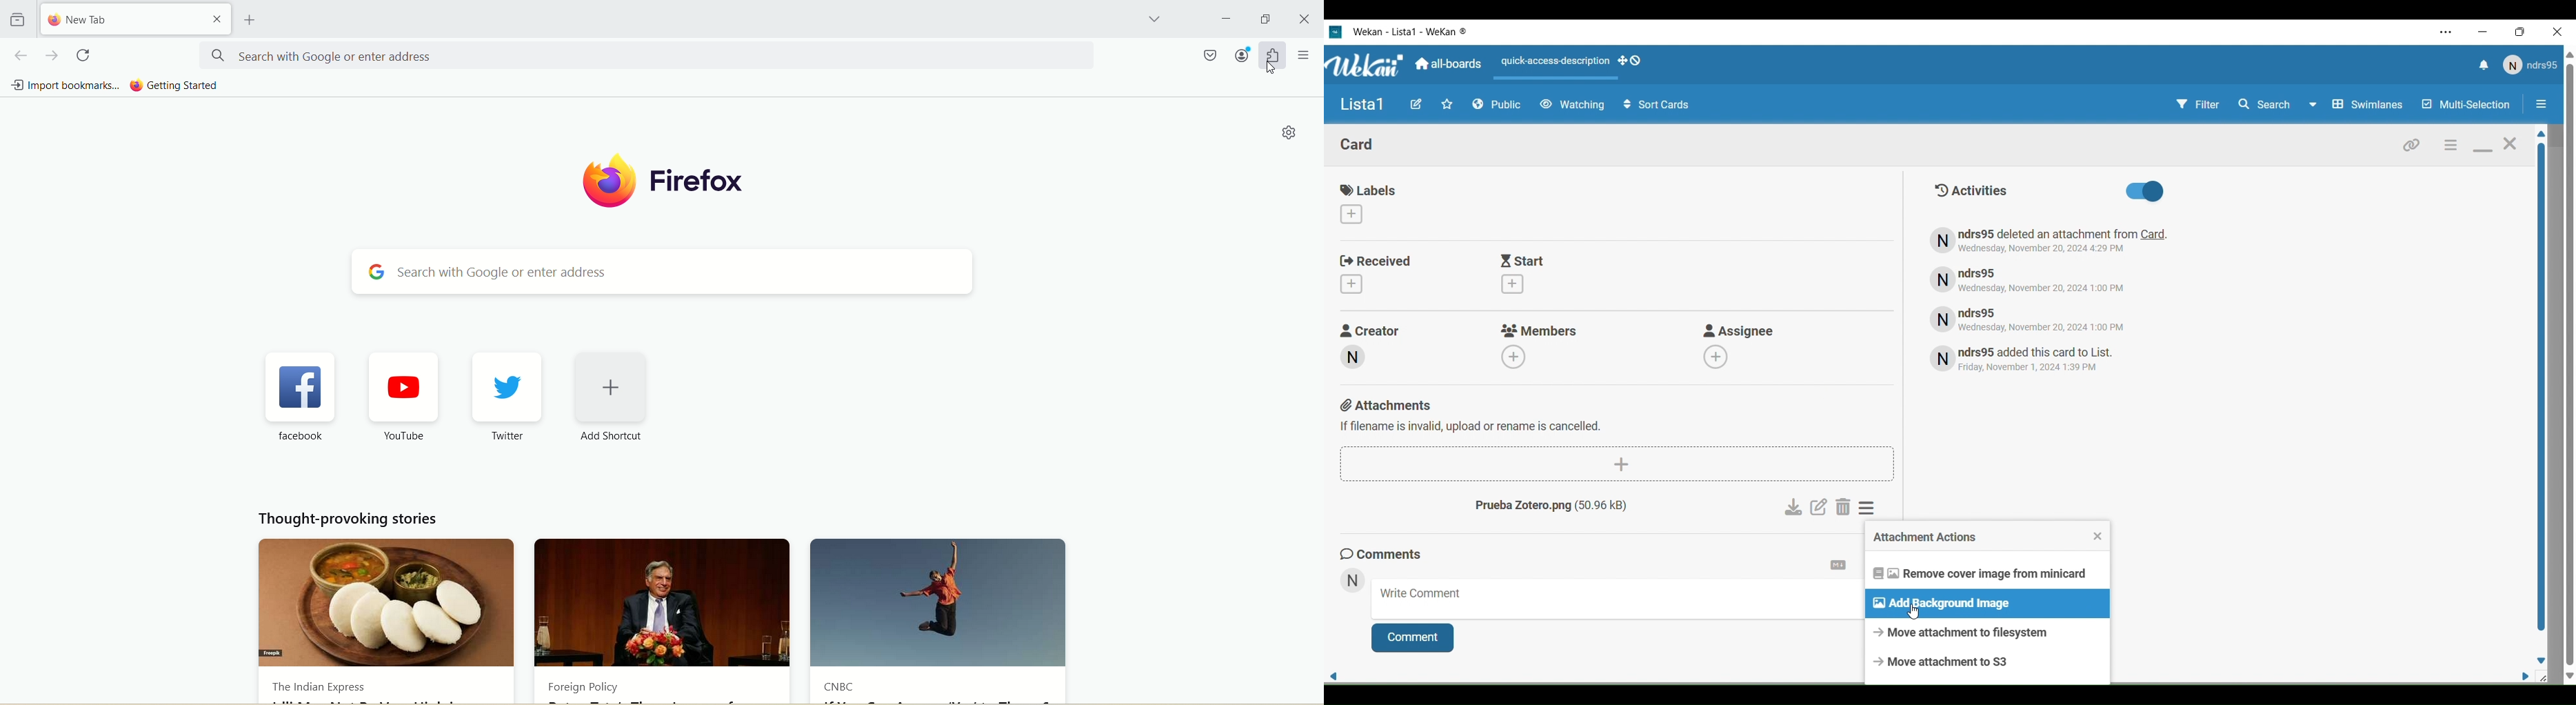  Describe the element at coordinates (1563, 508) in the screenshot. I see `Text` at that location.